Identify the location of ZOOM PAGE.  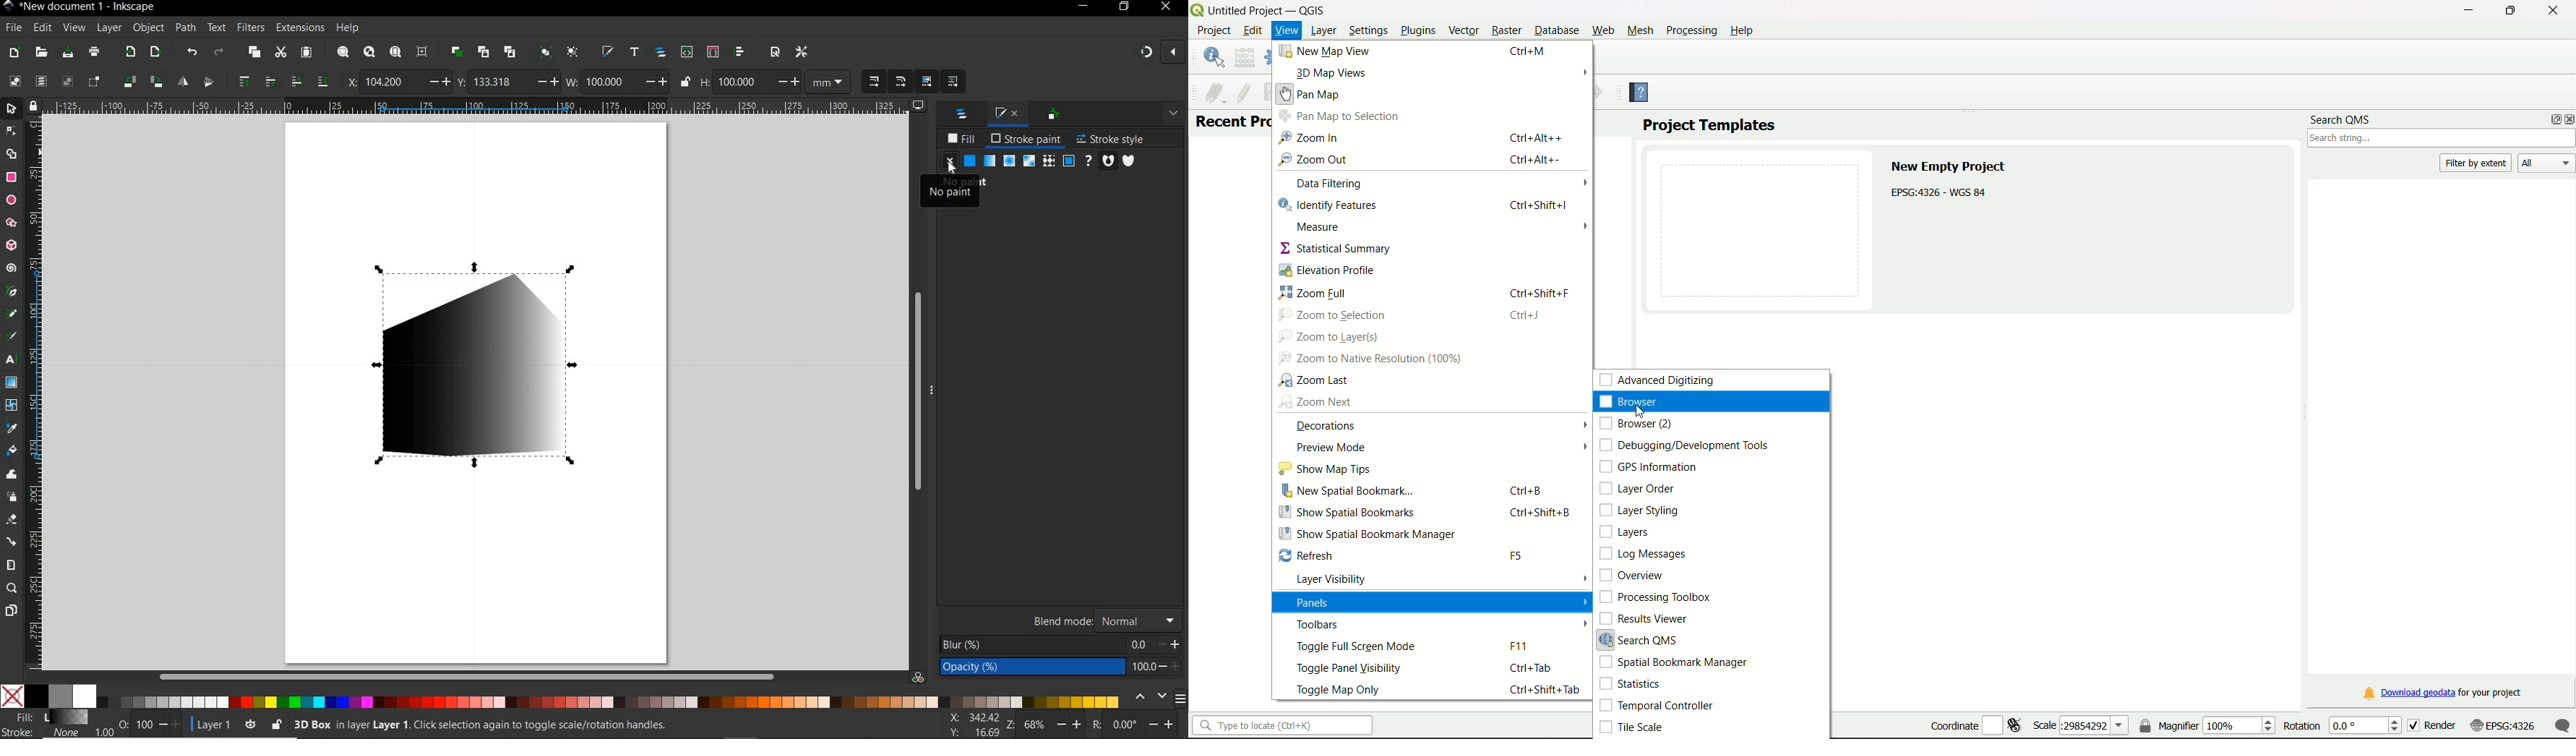
(397, 53).